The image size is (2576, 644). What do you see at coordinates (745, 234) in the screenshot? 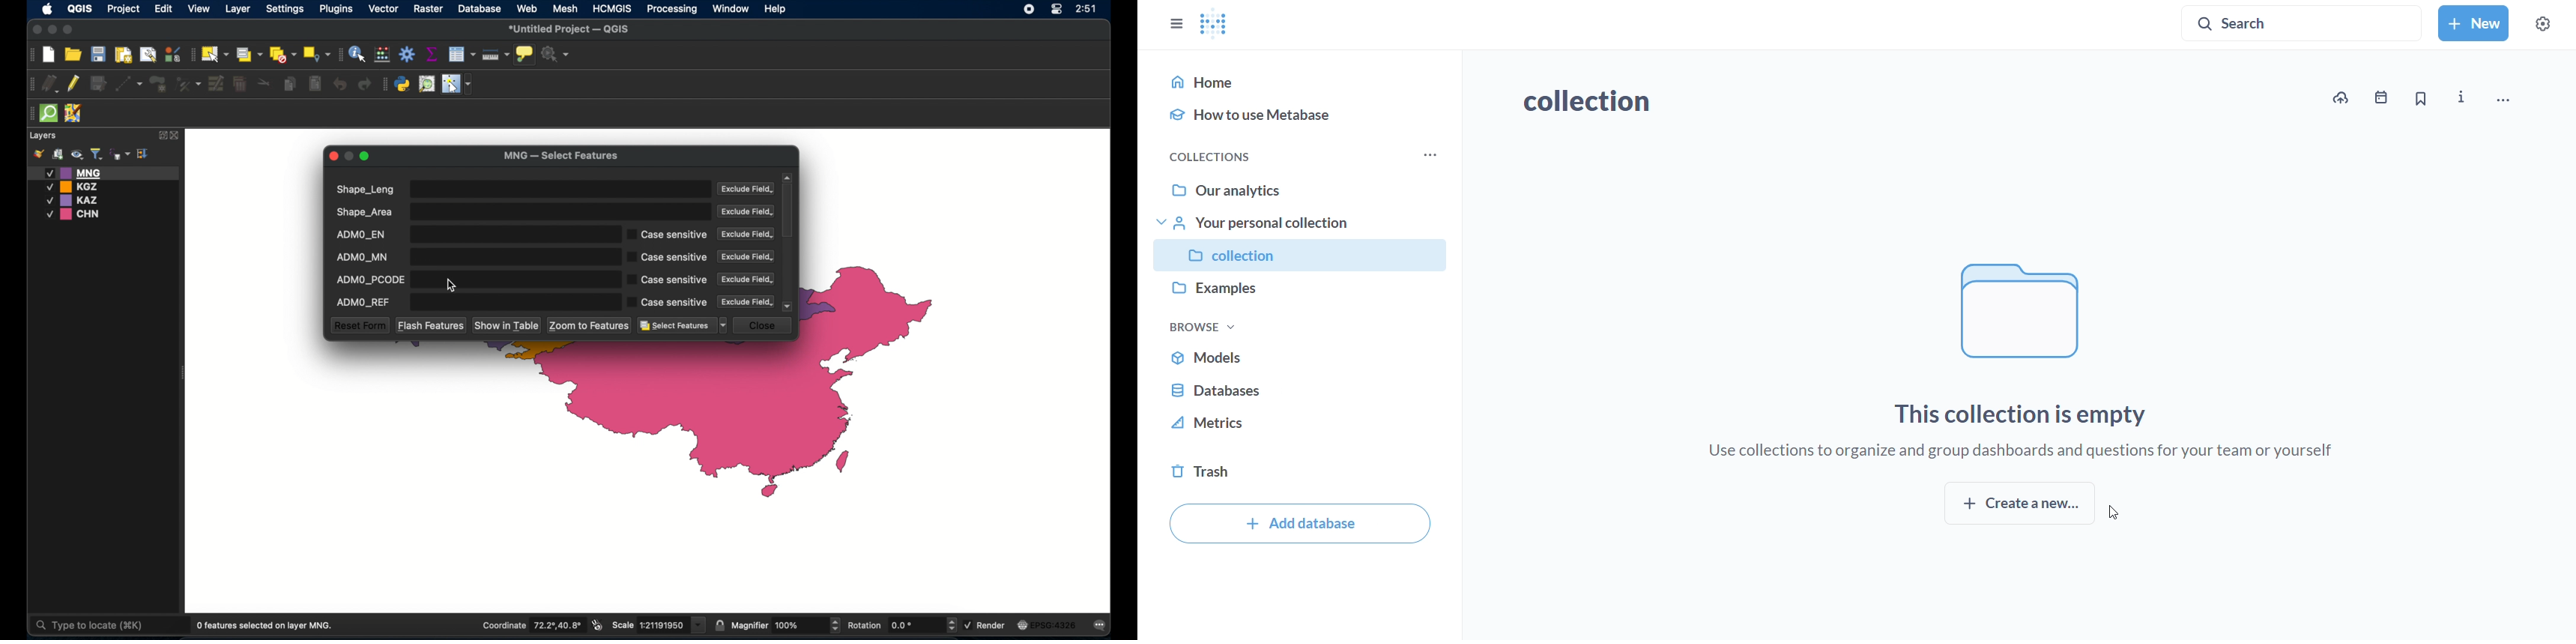
I see `Exclude field` at bounding box center [745, 234].